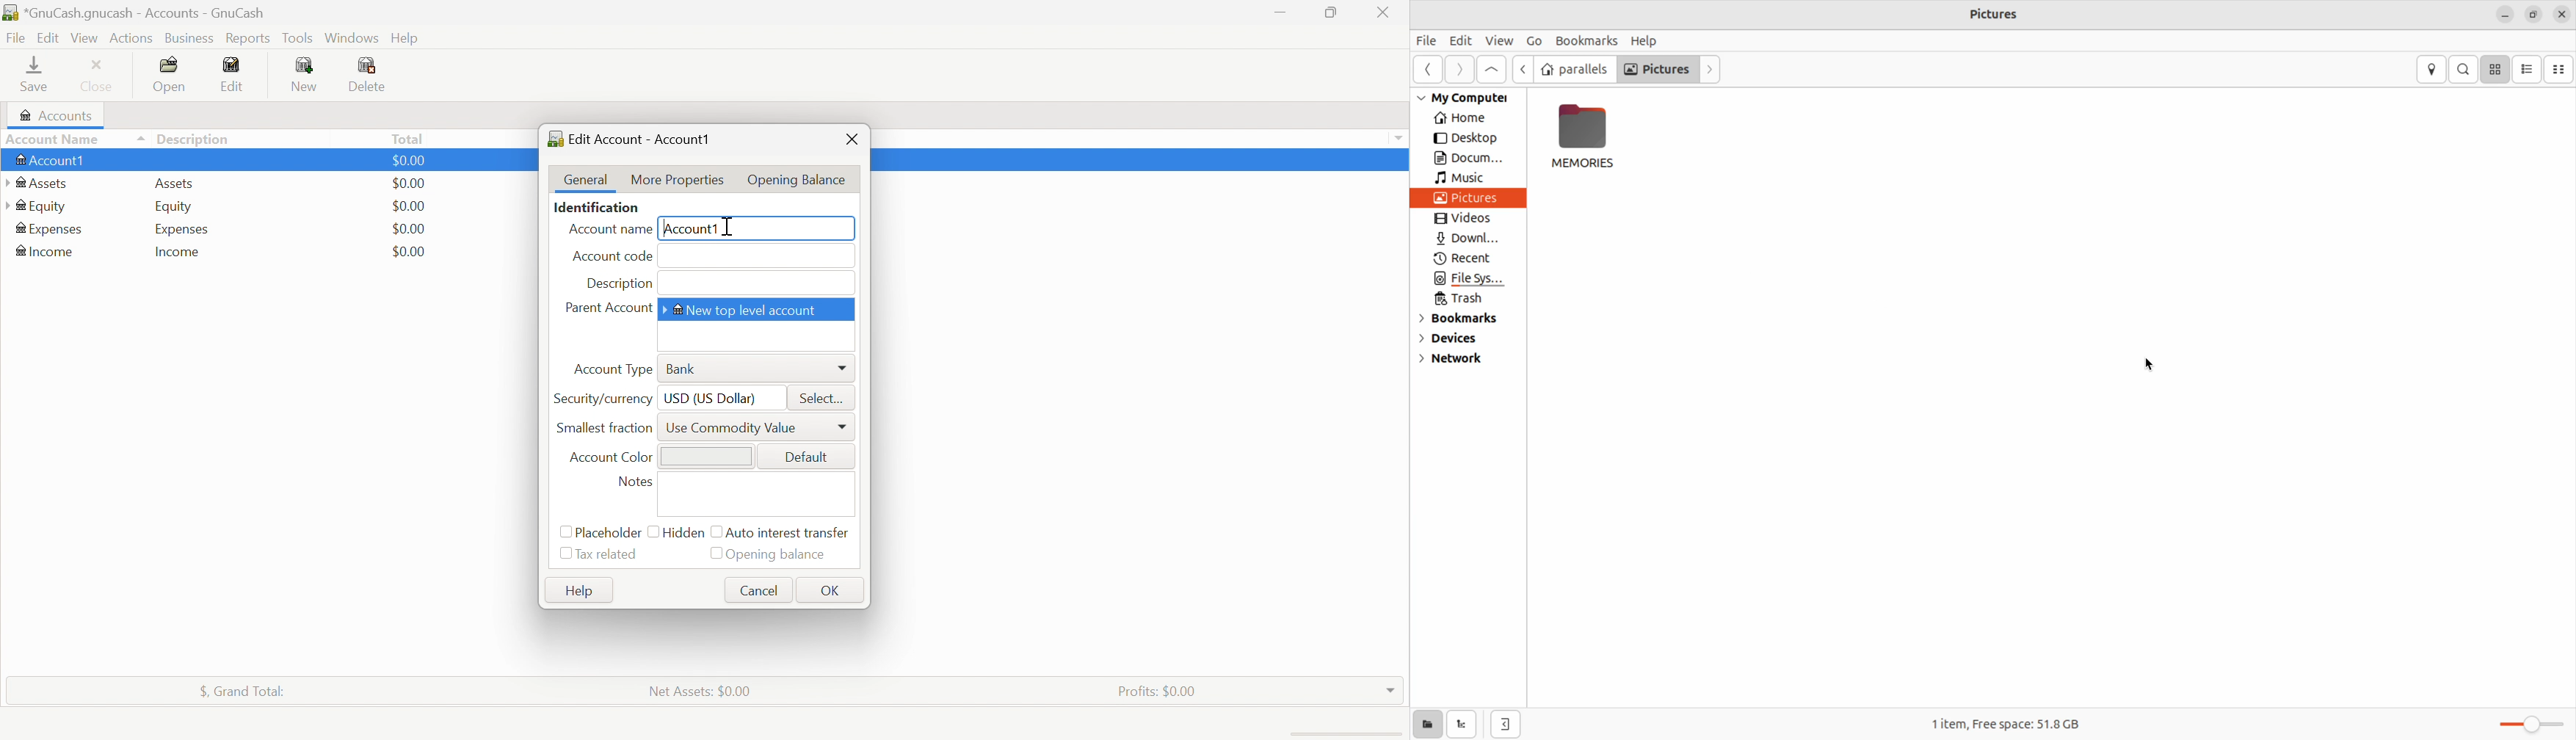 The width and height of the screenshot is (2576, 756). Describe the element at coordinates (582, 593) in the screenshot. I see `Help` at that location.